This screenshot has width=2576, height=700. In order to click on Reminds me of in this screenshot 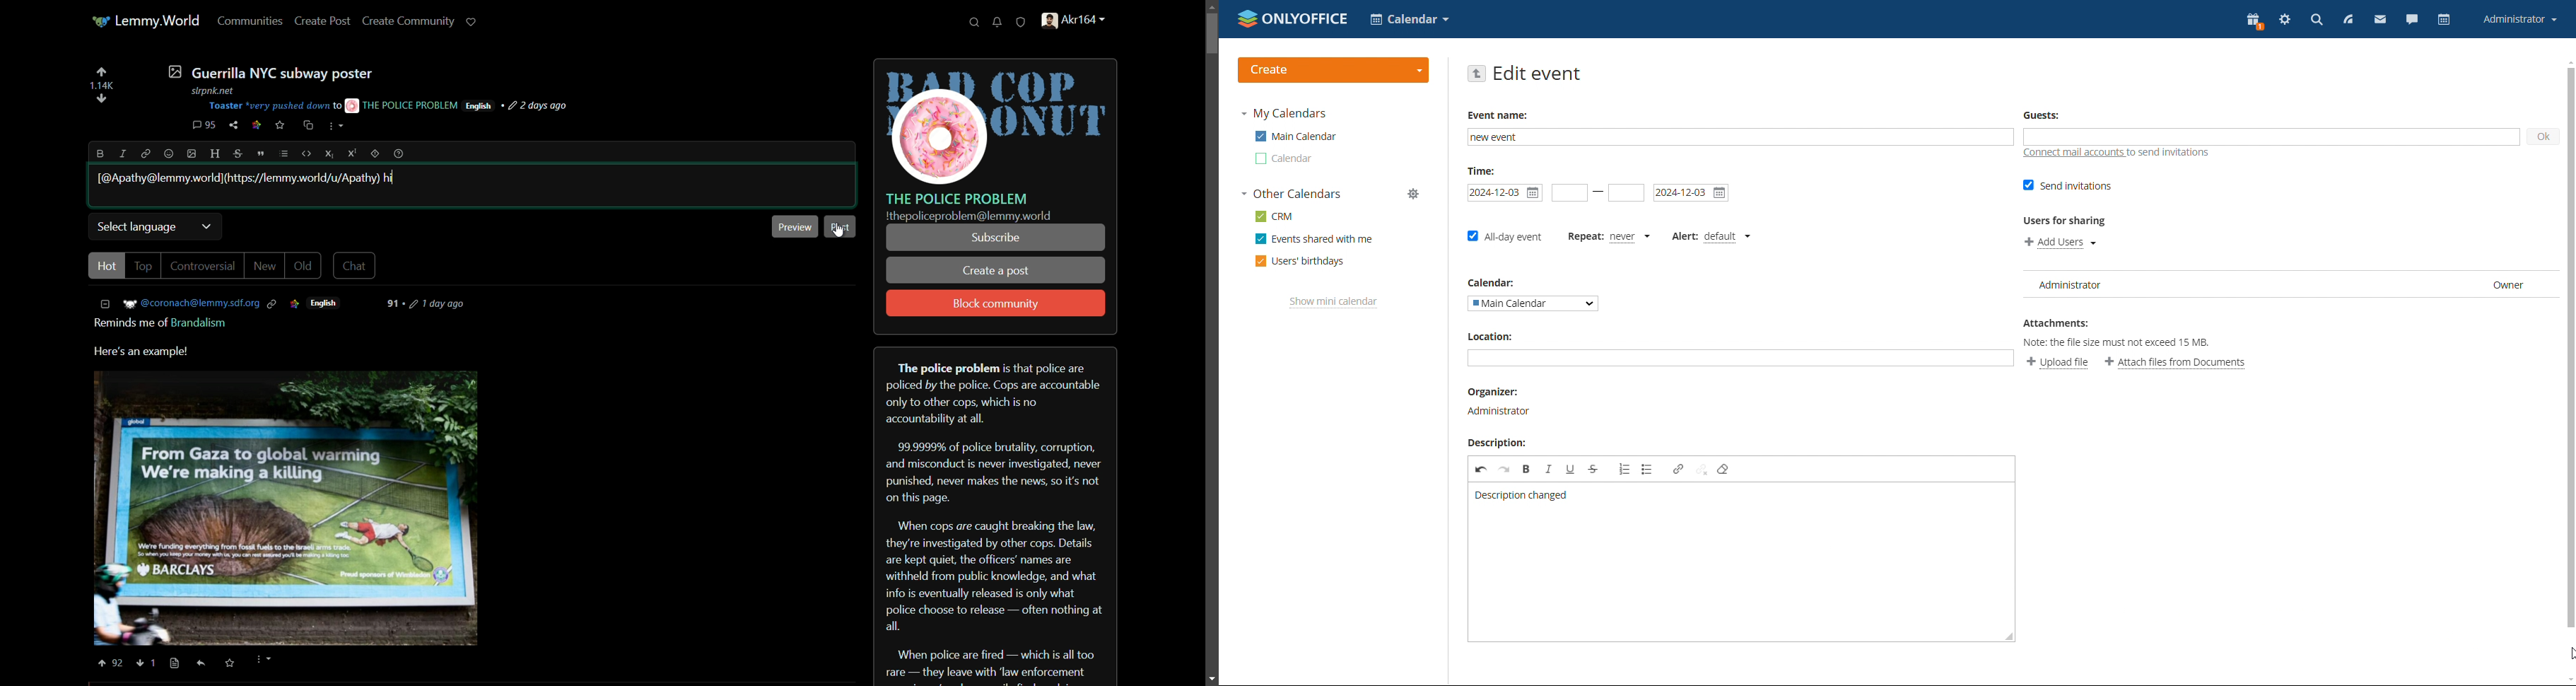, I will do `click(126, 323)`.